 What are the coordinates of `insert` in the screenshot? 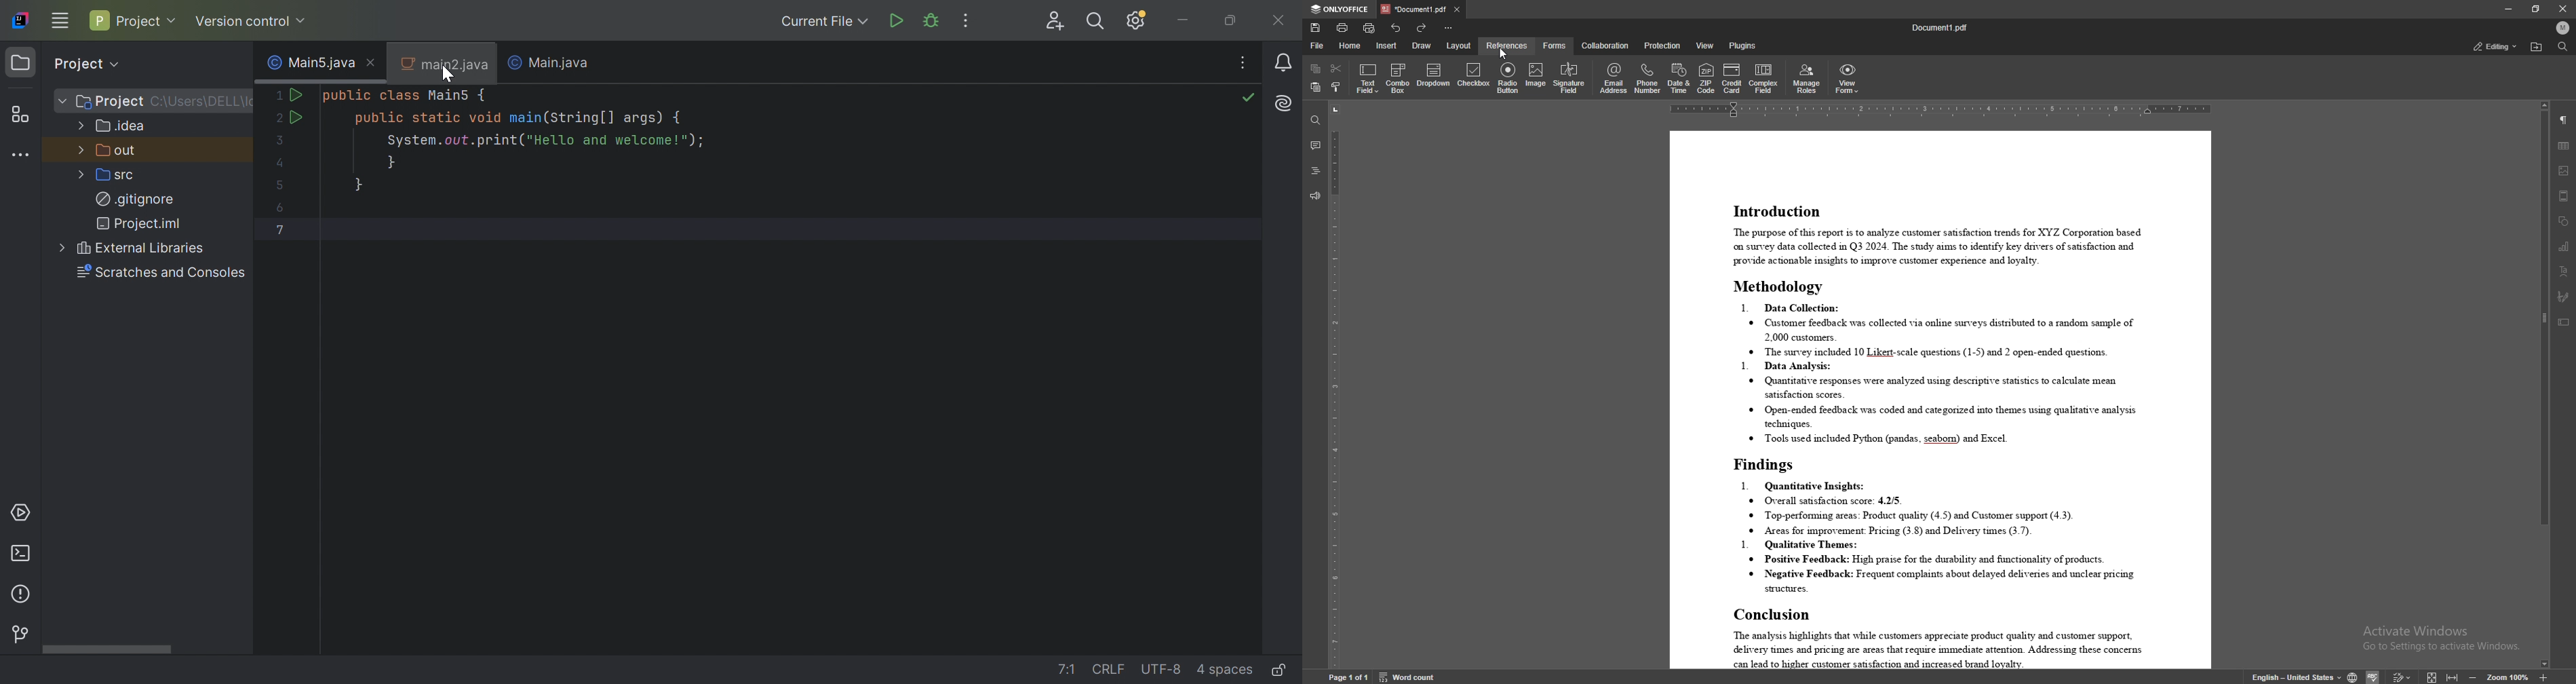 It's located at (1387, 46).